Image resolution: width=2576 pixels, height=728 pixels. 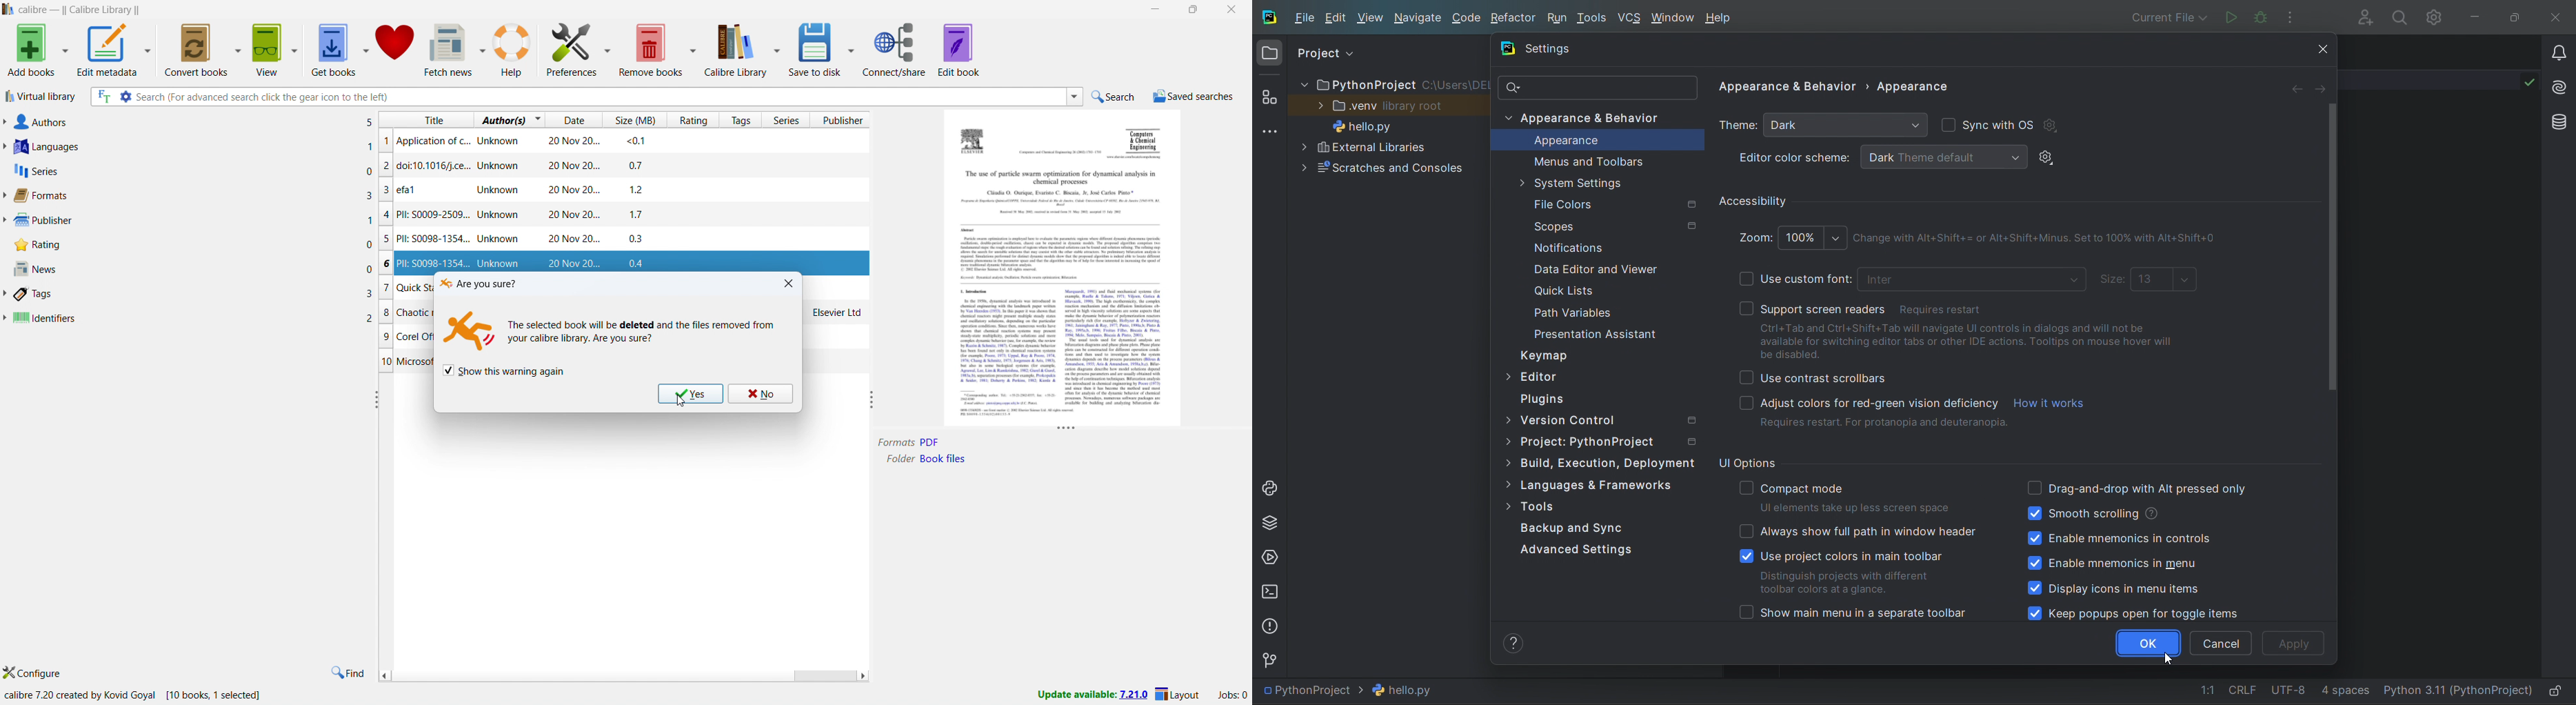 I want to click on sort by title, so click(x=427, y=119).